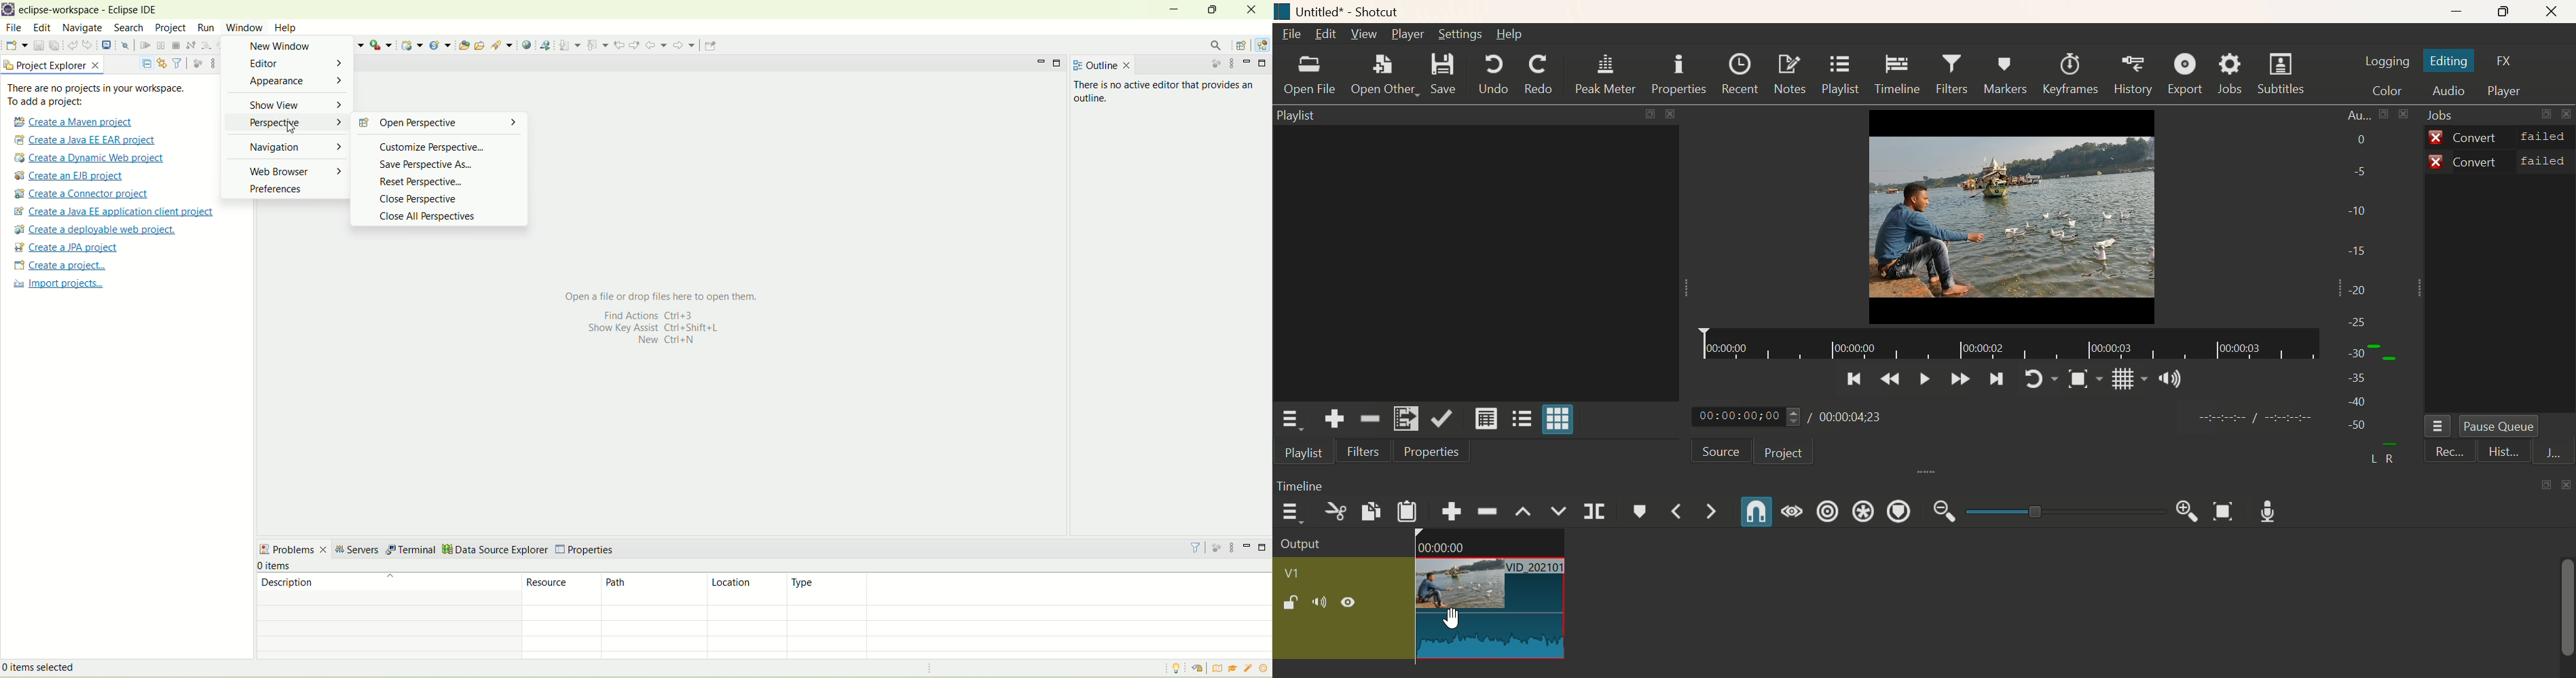  What do you see at coordinates (2558, 12) in the screenshot?
I see `Close` at bounding box center [2558, 12].